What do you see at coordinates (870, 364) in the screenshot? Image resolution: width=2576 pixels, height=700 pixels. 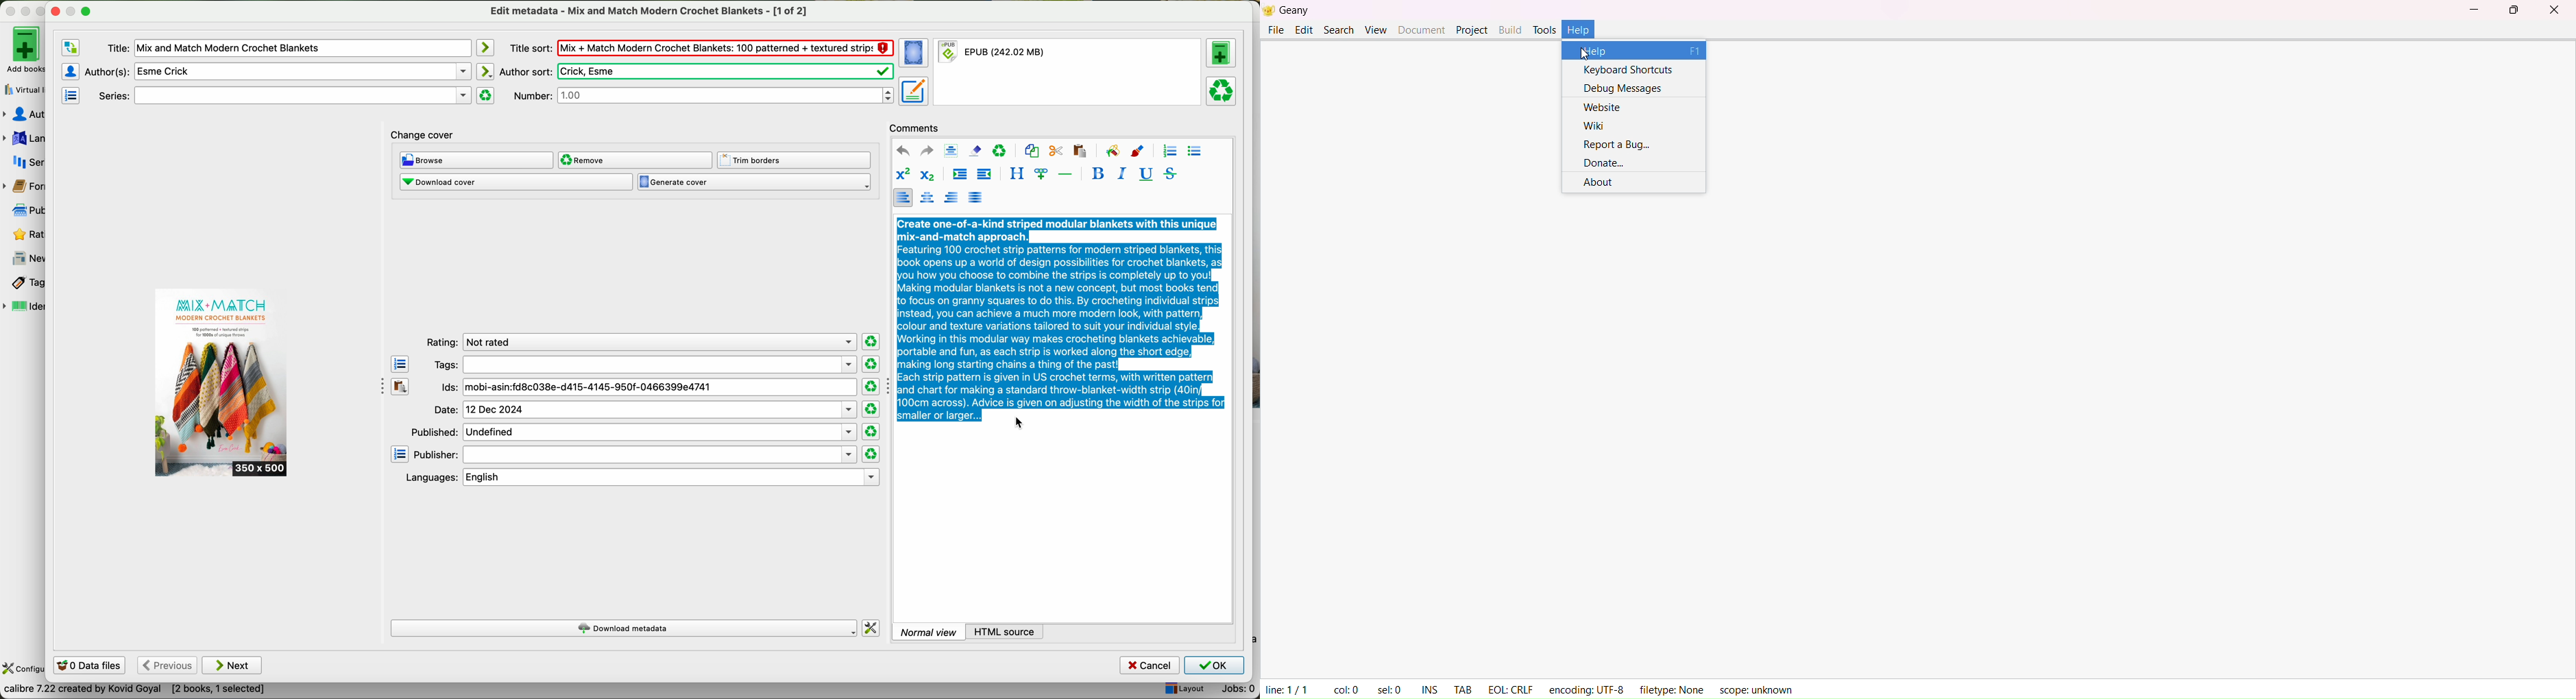 I see `clear rating` at bounding box center [870, 364].